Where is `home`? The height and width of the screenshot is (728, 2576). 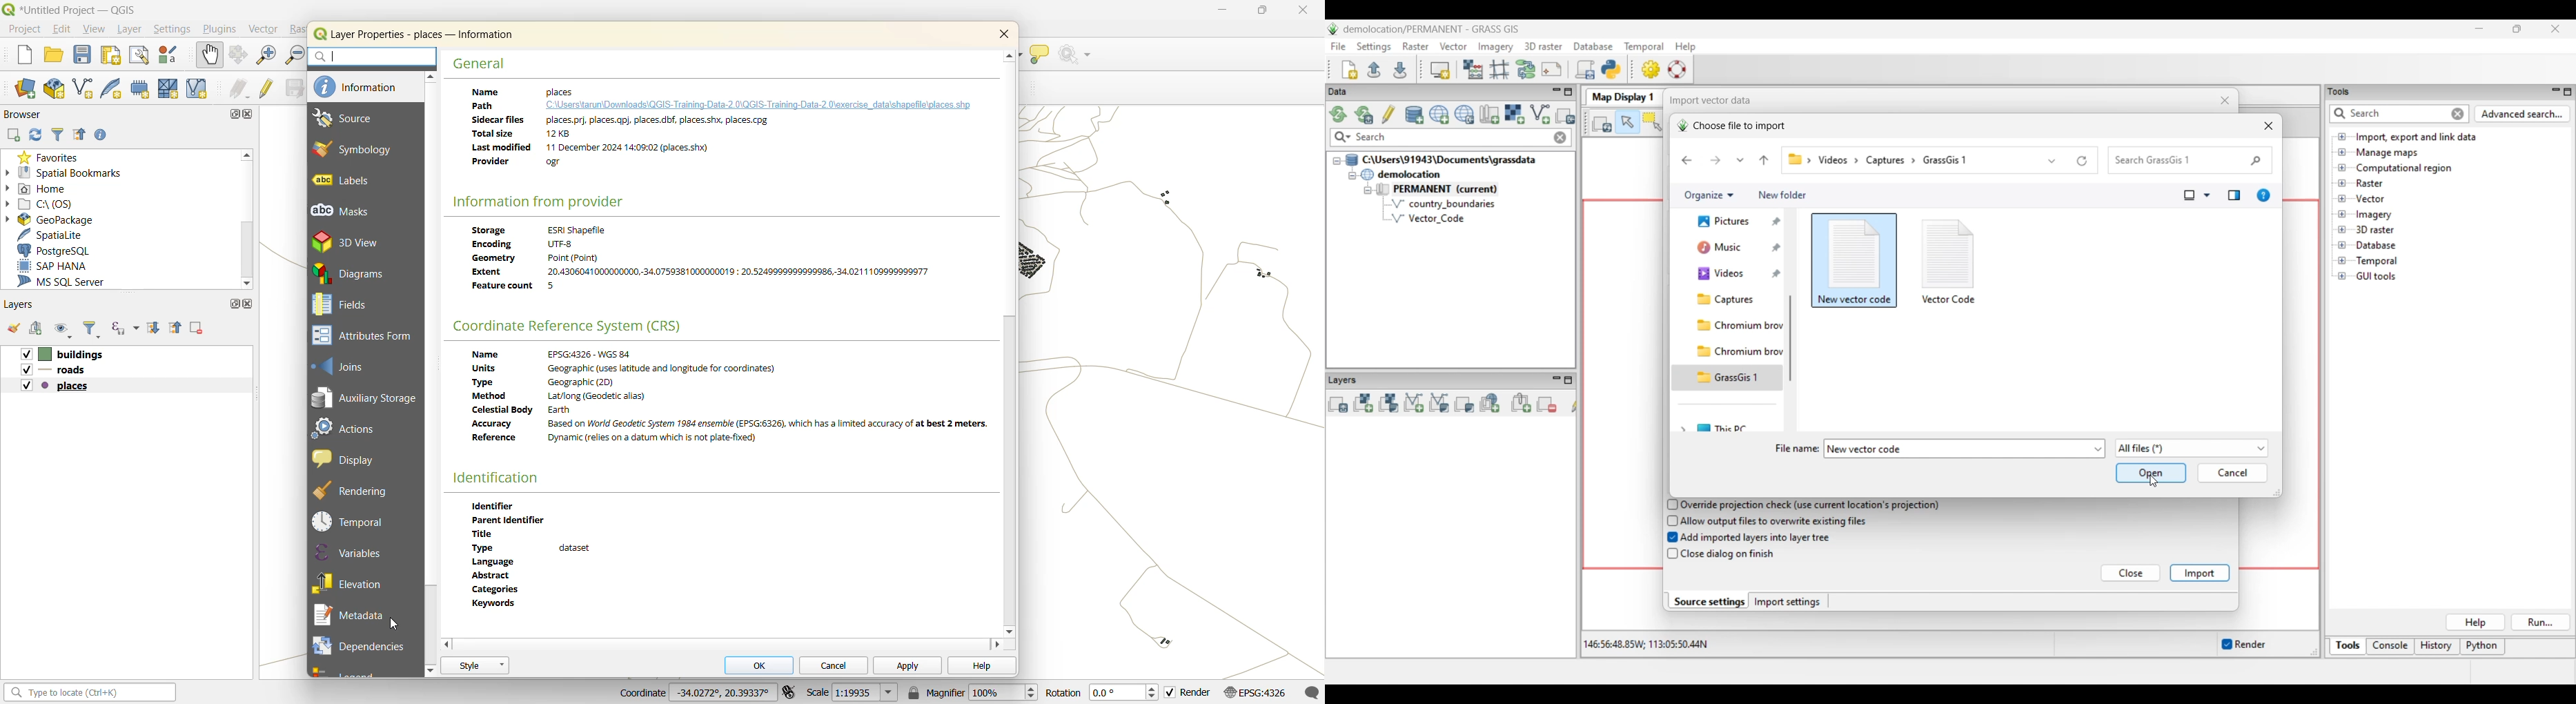
home is located at coordinates (46, 189).